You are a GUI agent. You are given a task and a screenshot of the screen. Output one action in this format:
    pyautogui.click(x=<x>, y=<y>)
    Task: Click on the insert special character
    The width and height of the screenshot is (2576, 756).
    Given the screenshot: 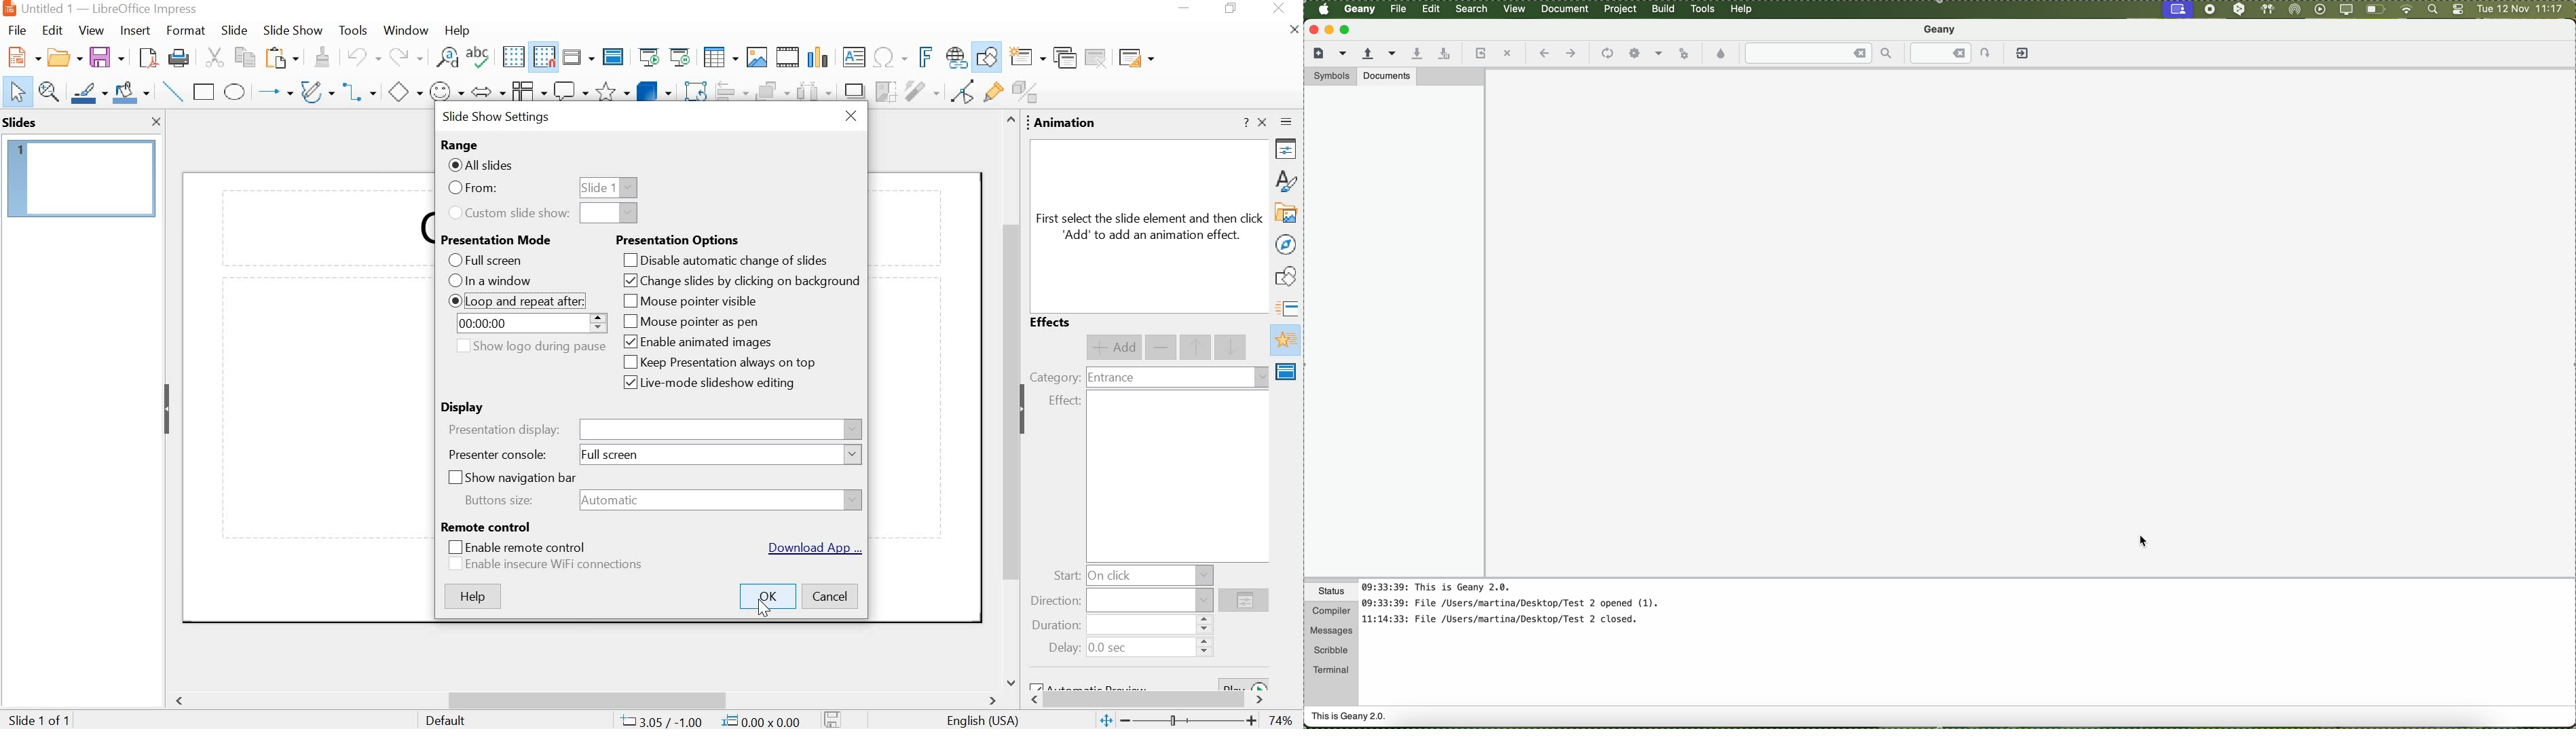 What is the action you would take?
    pyautogui.click(x=889, y=57)
    